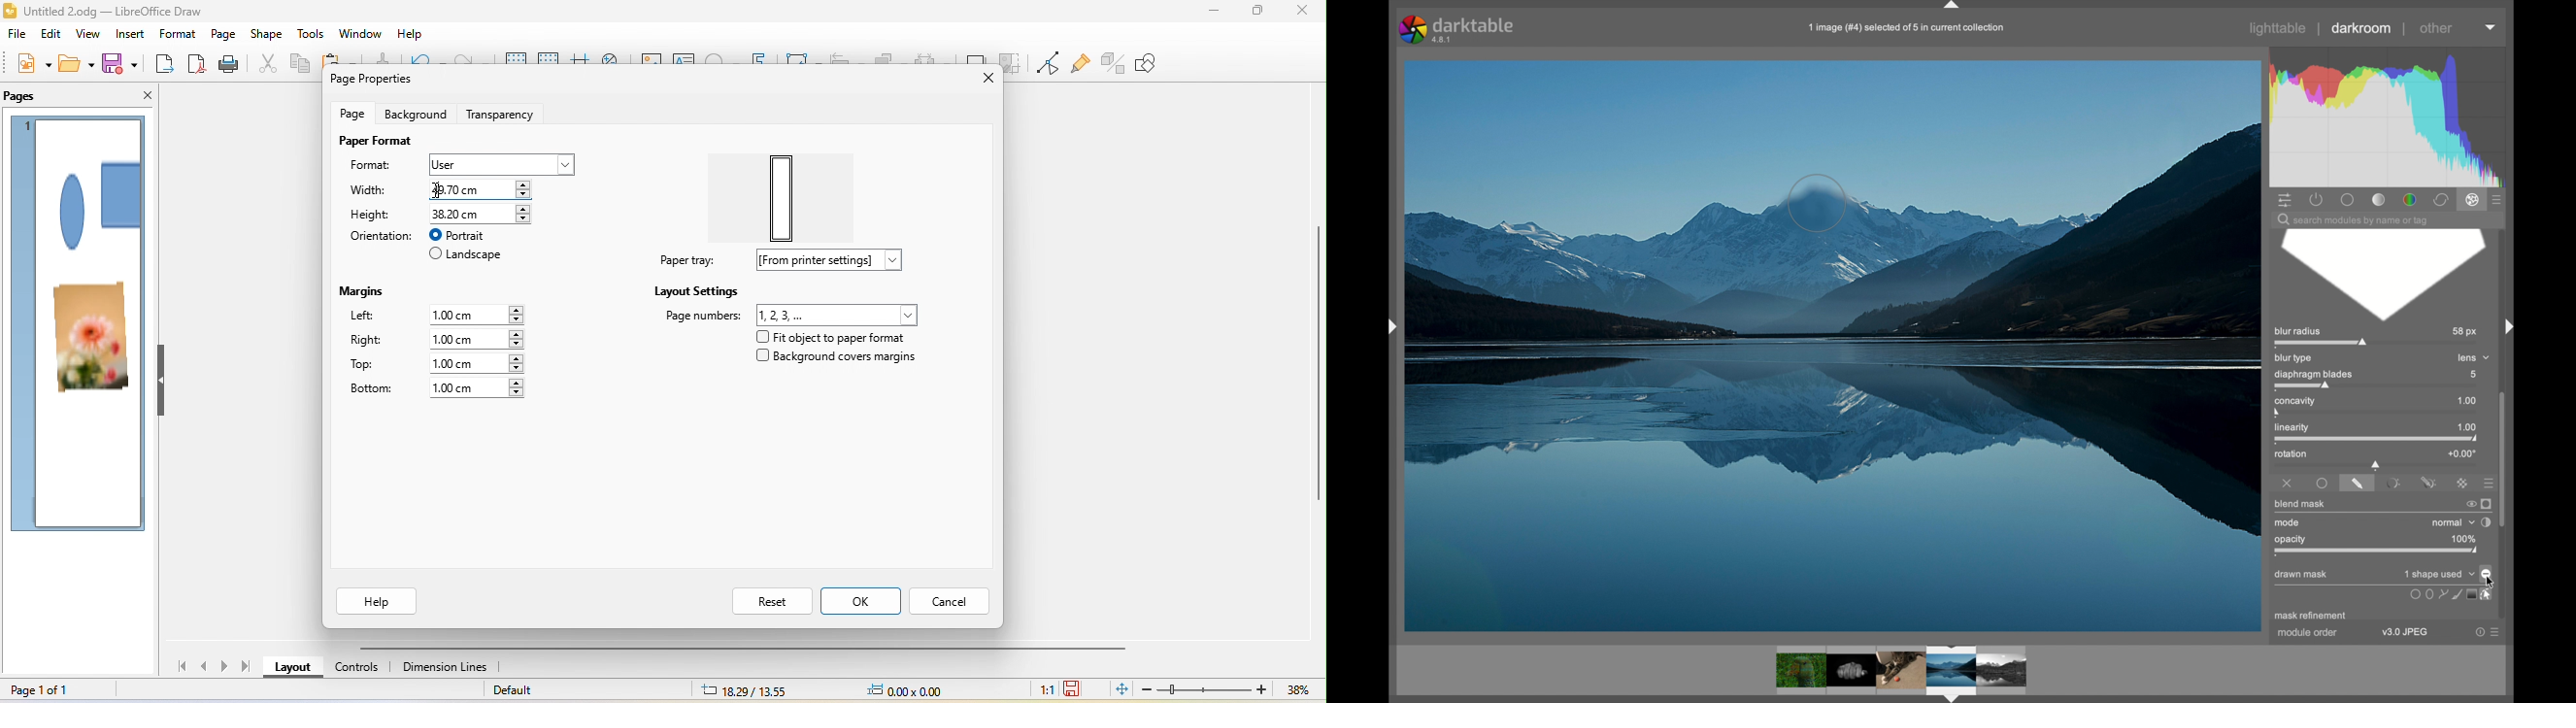 Image resolution: width=2576 pixels, height=728 pixels. Describe the element at coordinates (1077, 688) in the screenshot. I see `the document has not been modified since last save` at that location.